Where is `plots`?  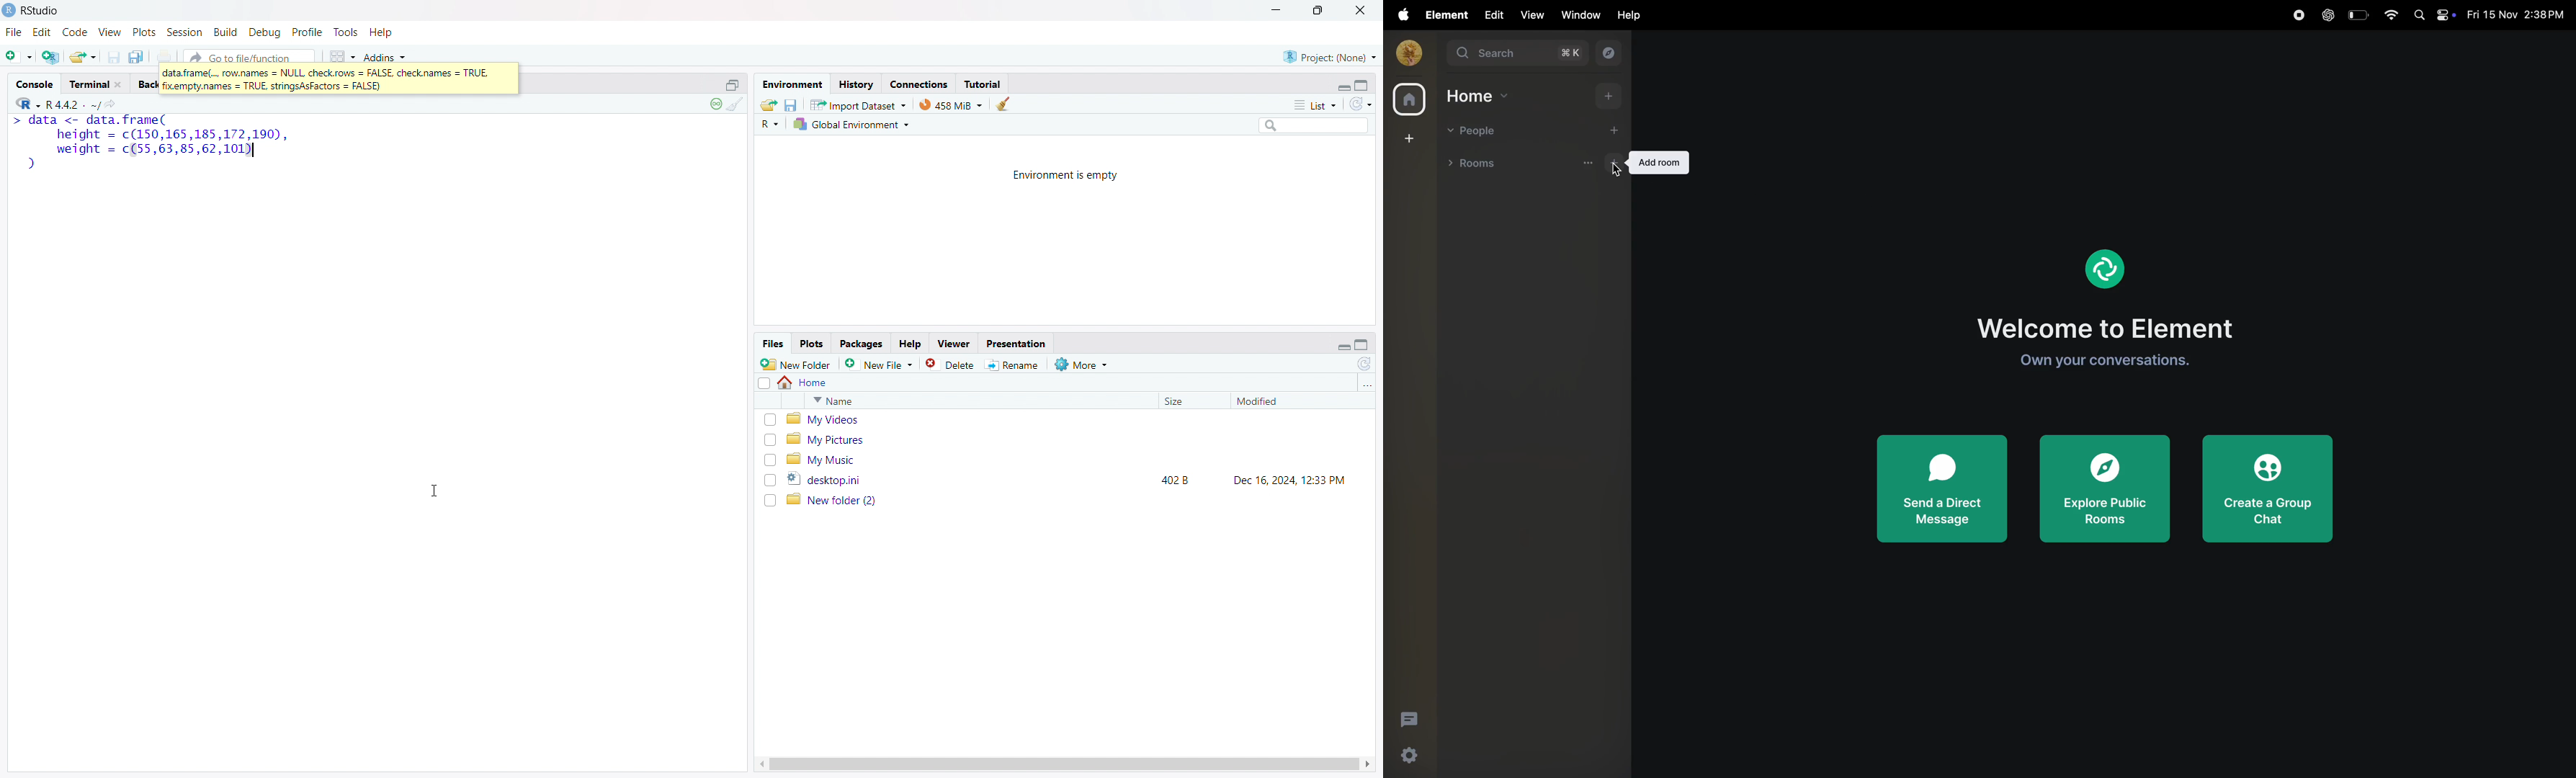
plots is located at coordinates (813, 344).